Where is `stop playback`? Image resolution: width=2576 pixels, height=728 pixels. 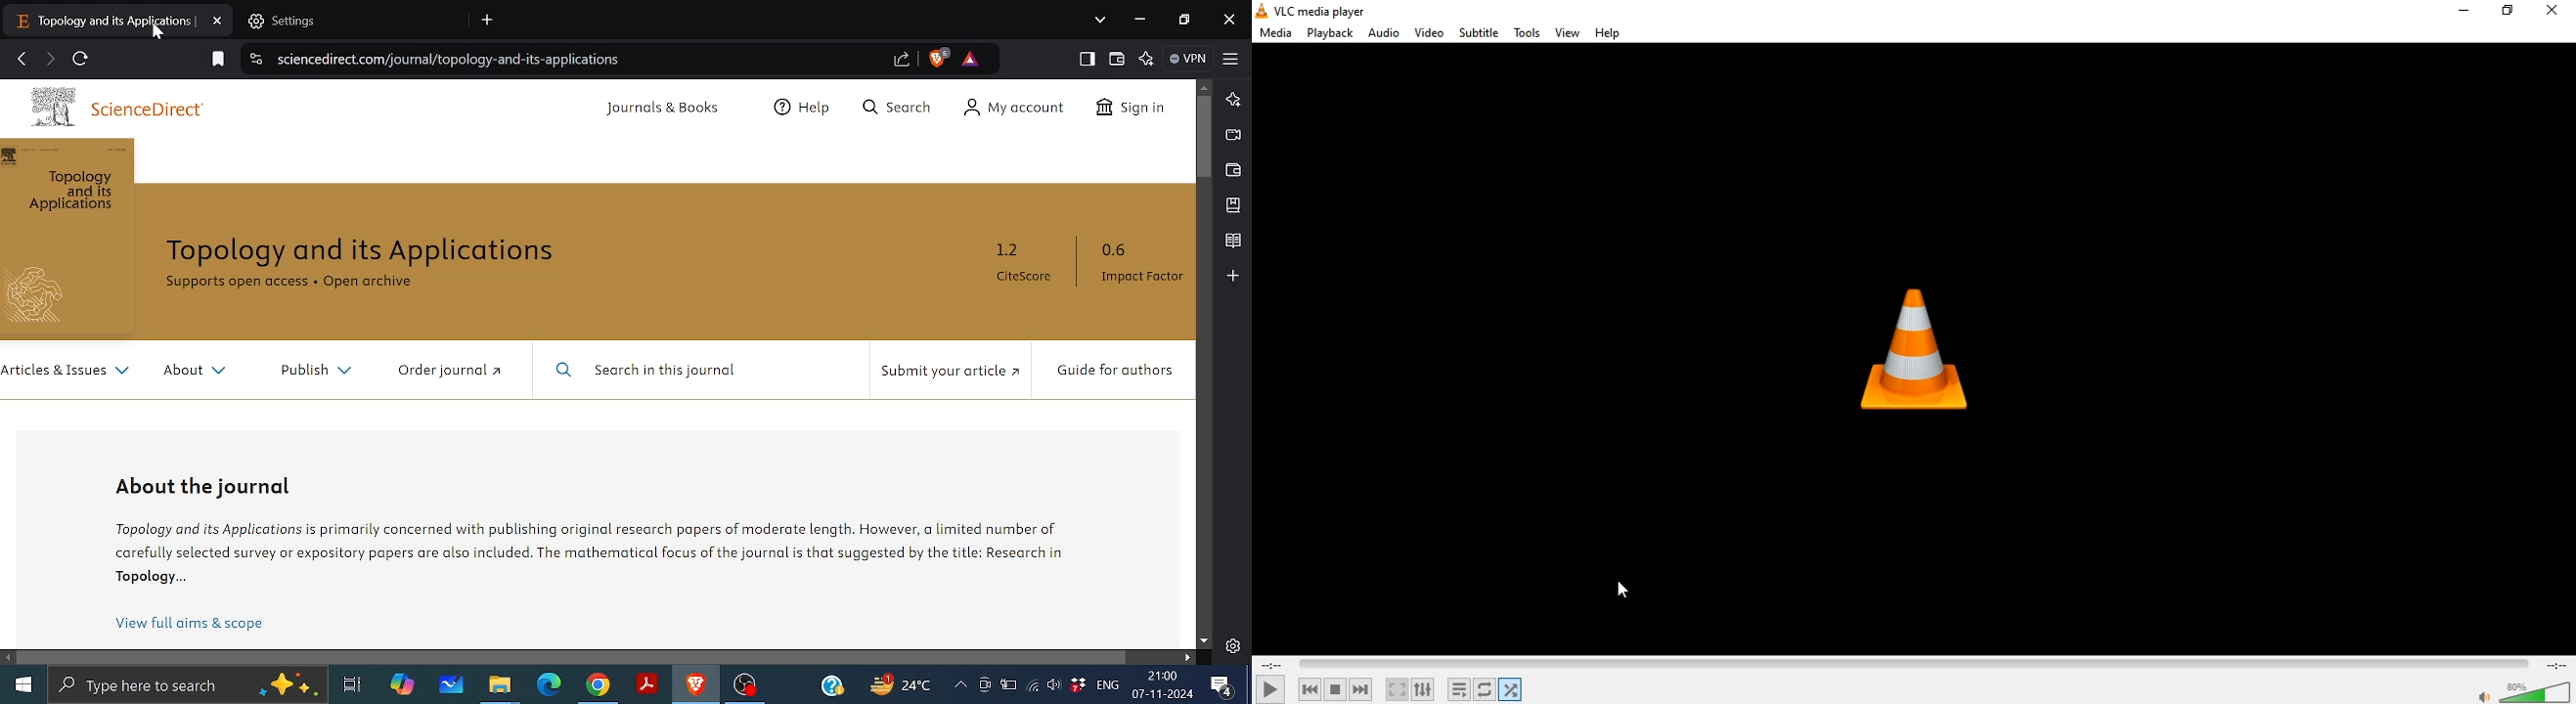 stop playback is located at coordinates (1334, 688).